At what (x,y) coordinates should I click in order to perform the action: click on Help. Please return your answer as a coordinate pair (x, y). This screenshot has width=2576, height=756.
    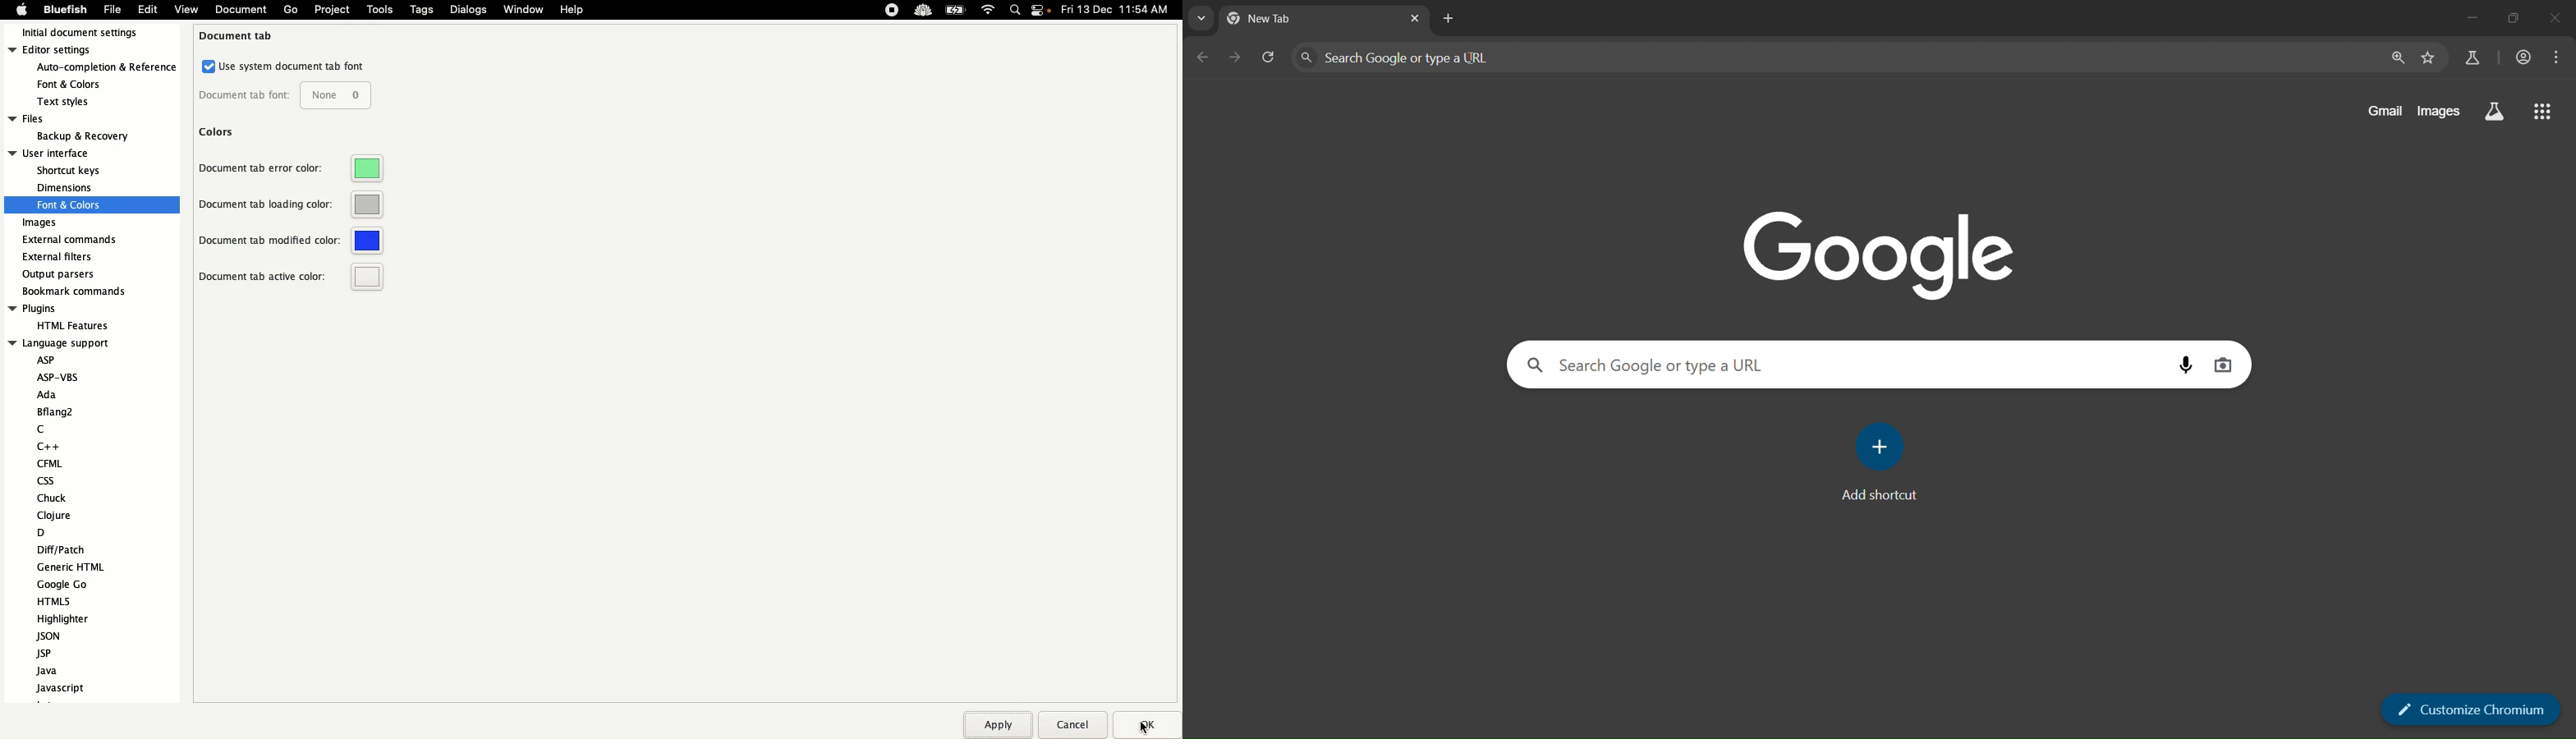
    Looking at the image, I should click on (572, 9).